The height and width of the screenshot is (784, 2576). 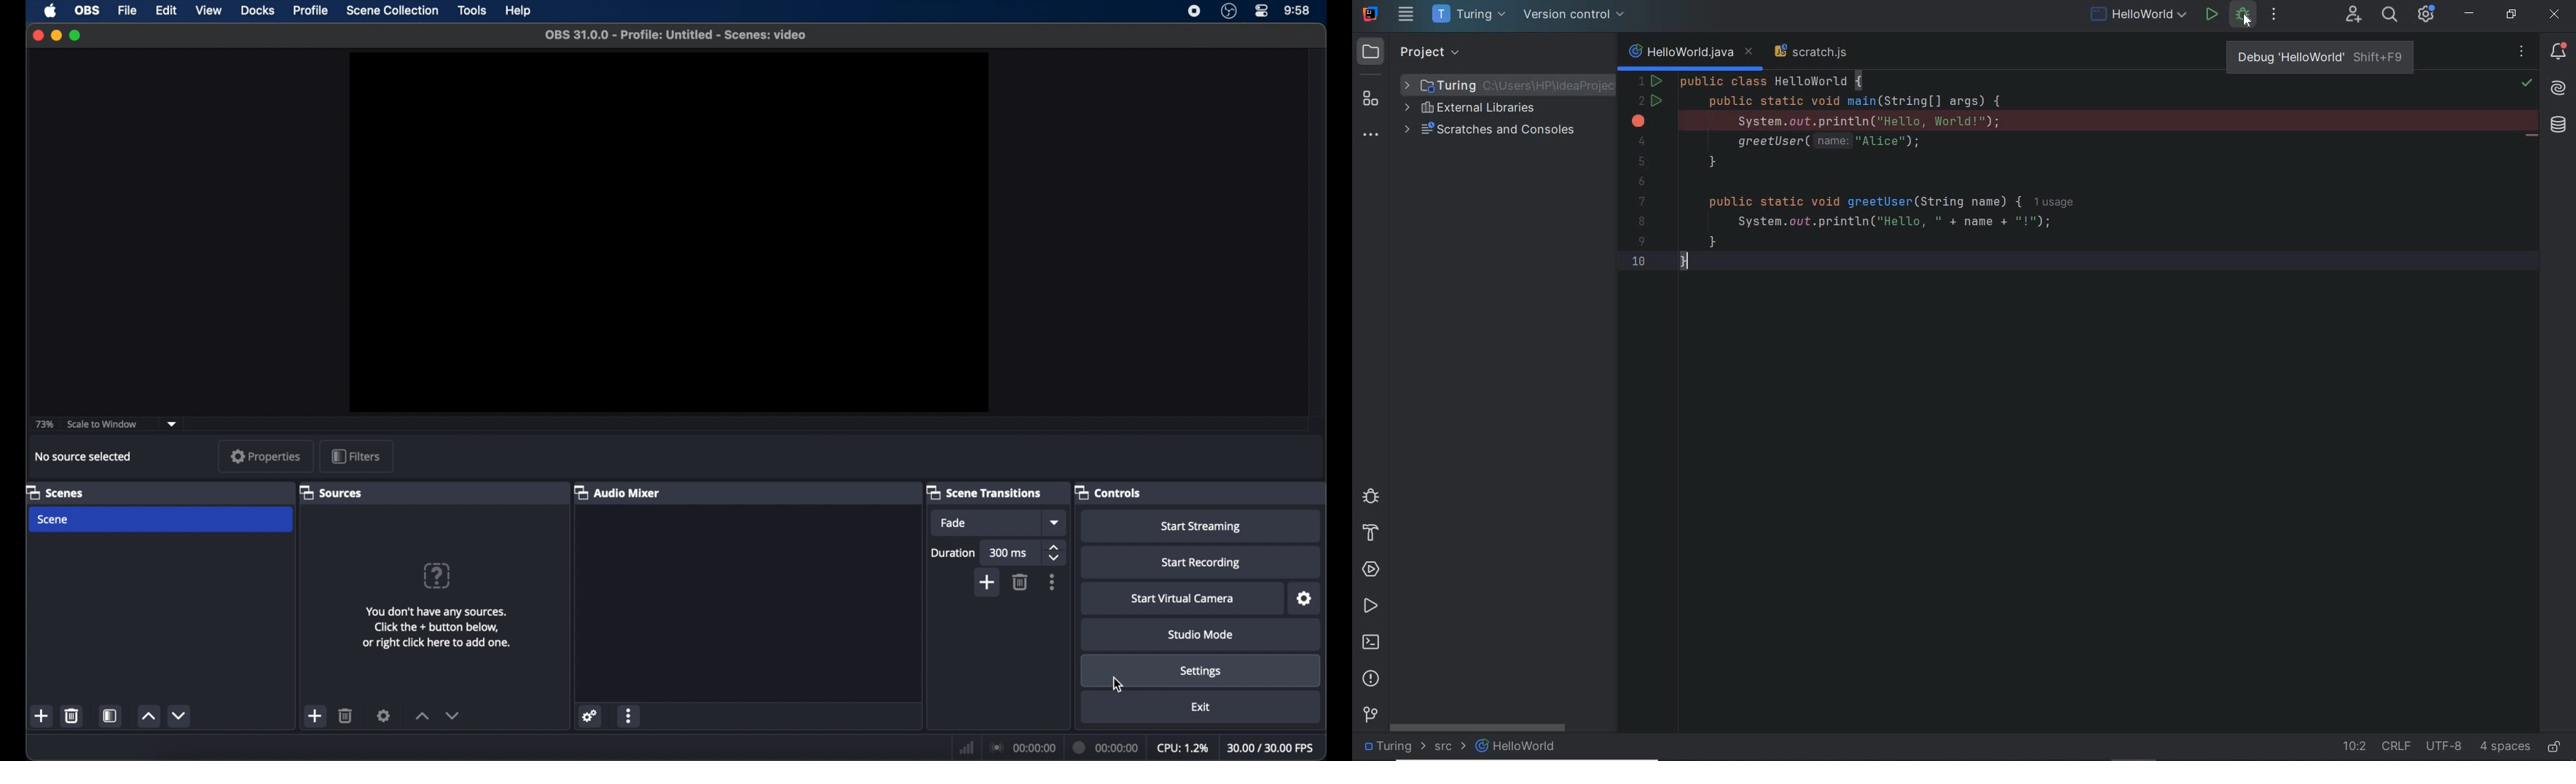 What do you see at coordinates (1200, 635) in the screenshot?
I see `studio mode` at bounding box center [1200, 635].